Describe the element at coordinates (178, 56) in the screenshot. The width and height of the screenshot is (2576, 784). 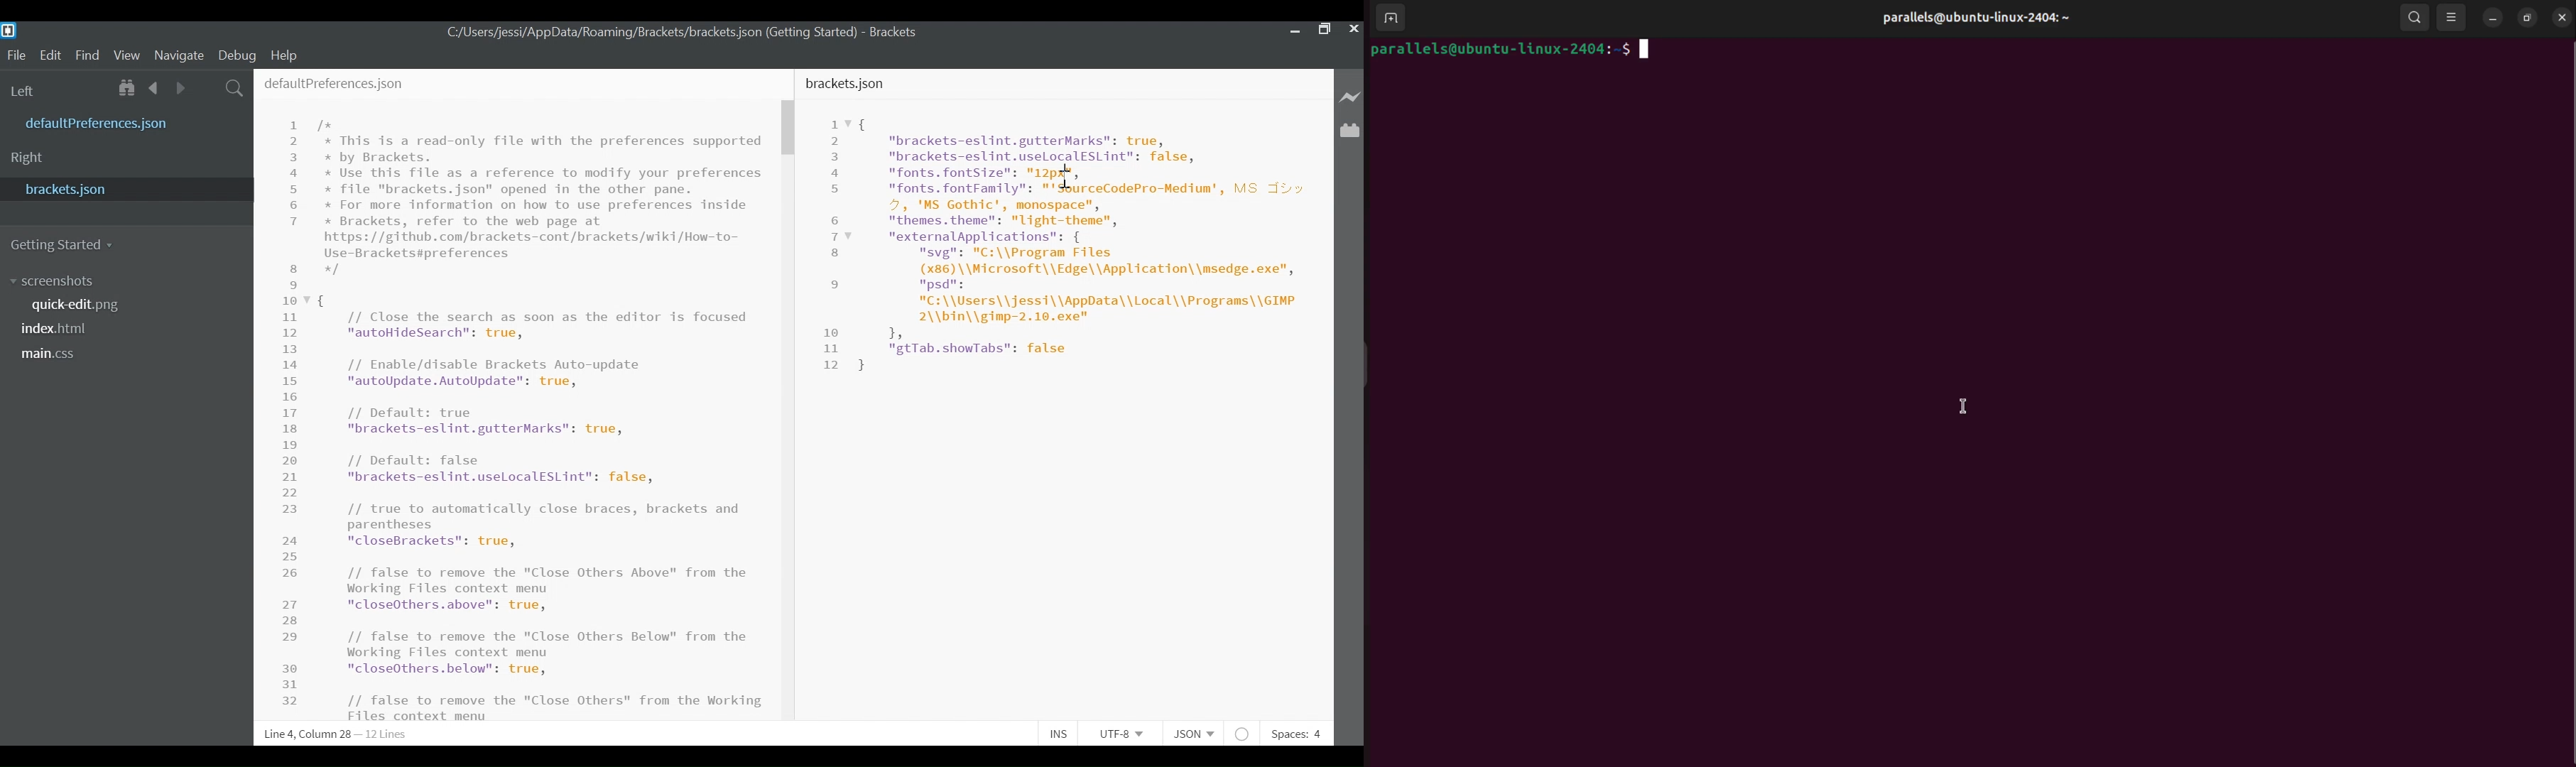
I see `Navigate` at that location.